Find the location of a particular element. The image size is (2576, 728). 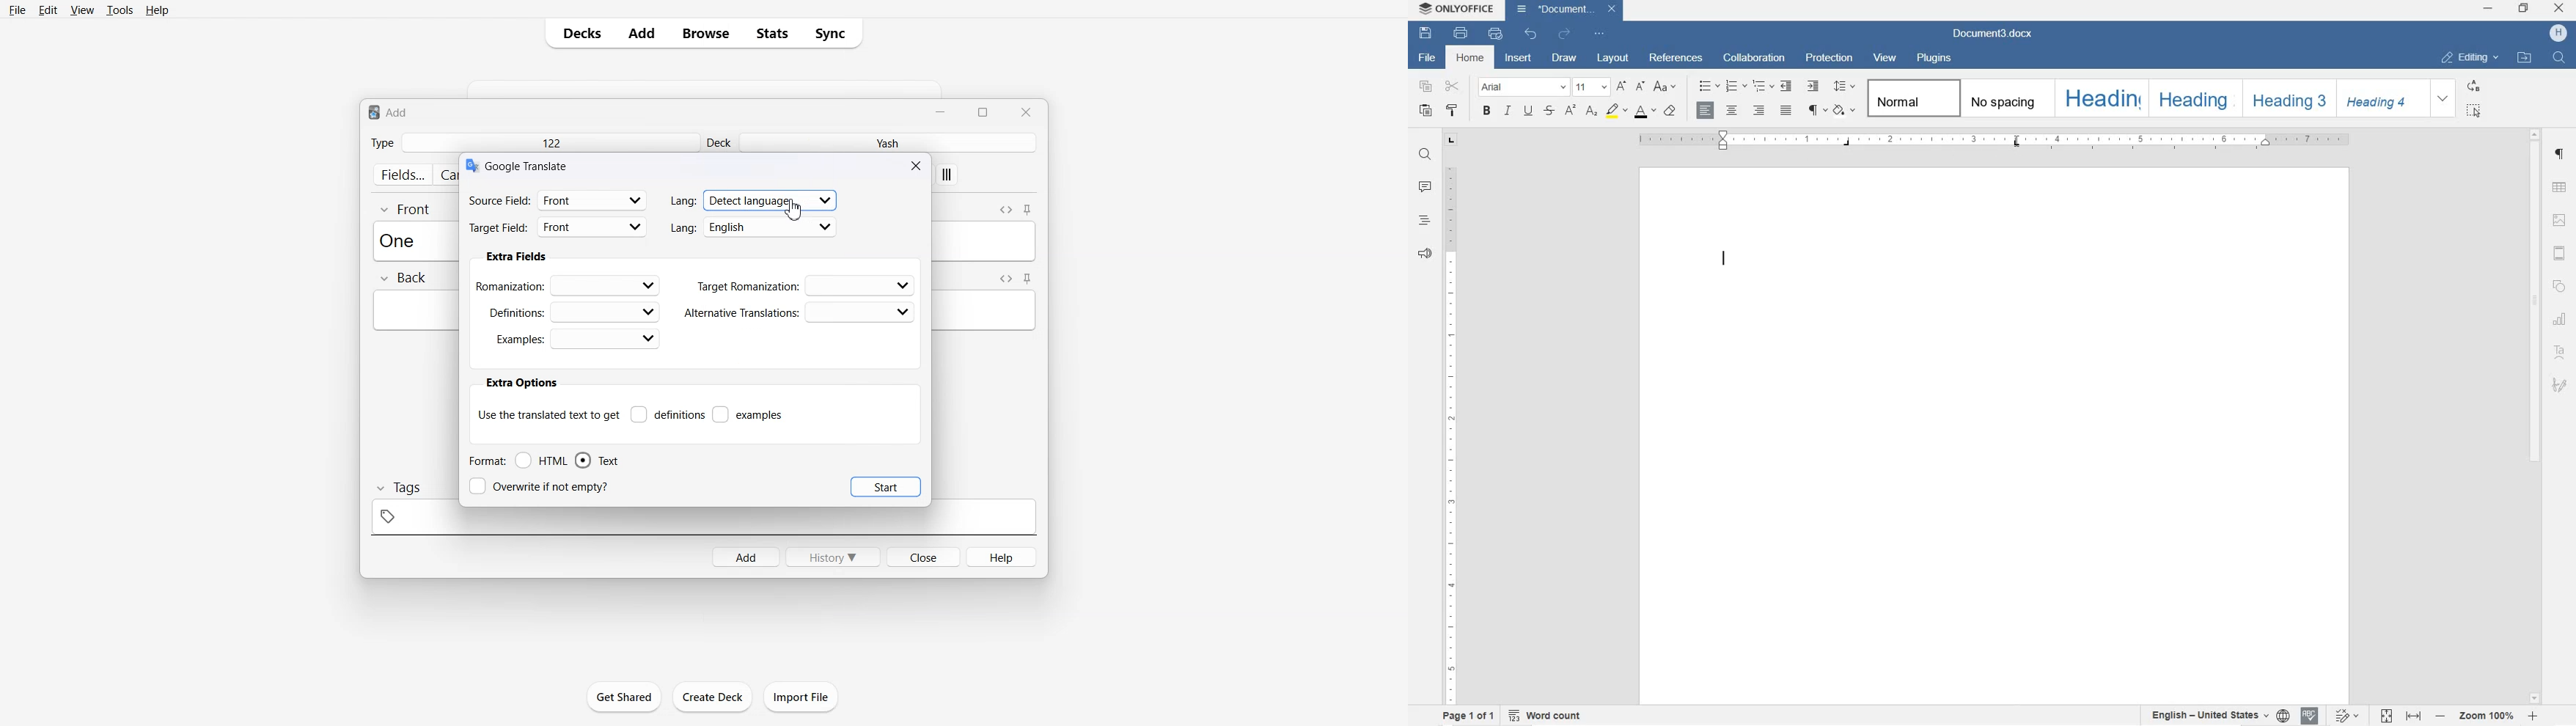

Text is located at coordinates (389, 111).